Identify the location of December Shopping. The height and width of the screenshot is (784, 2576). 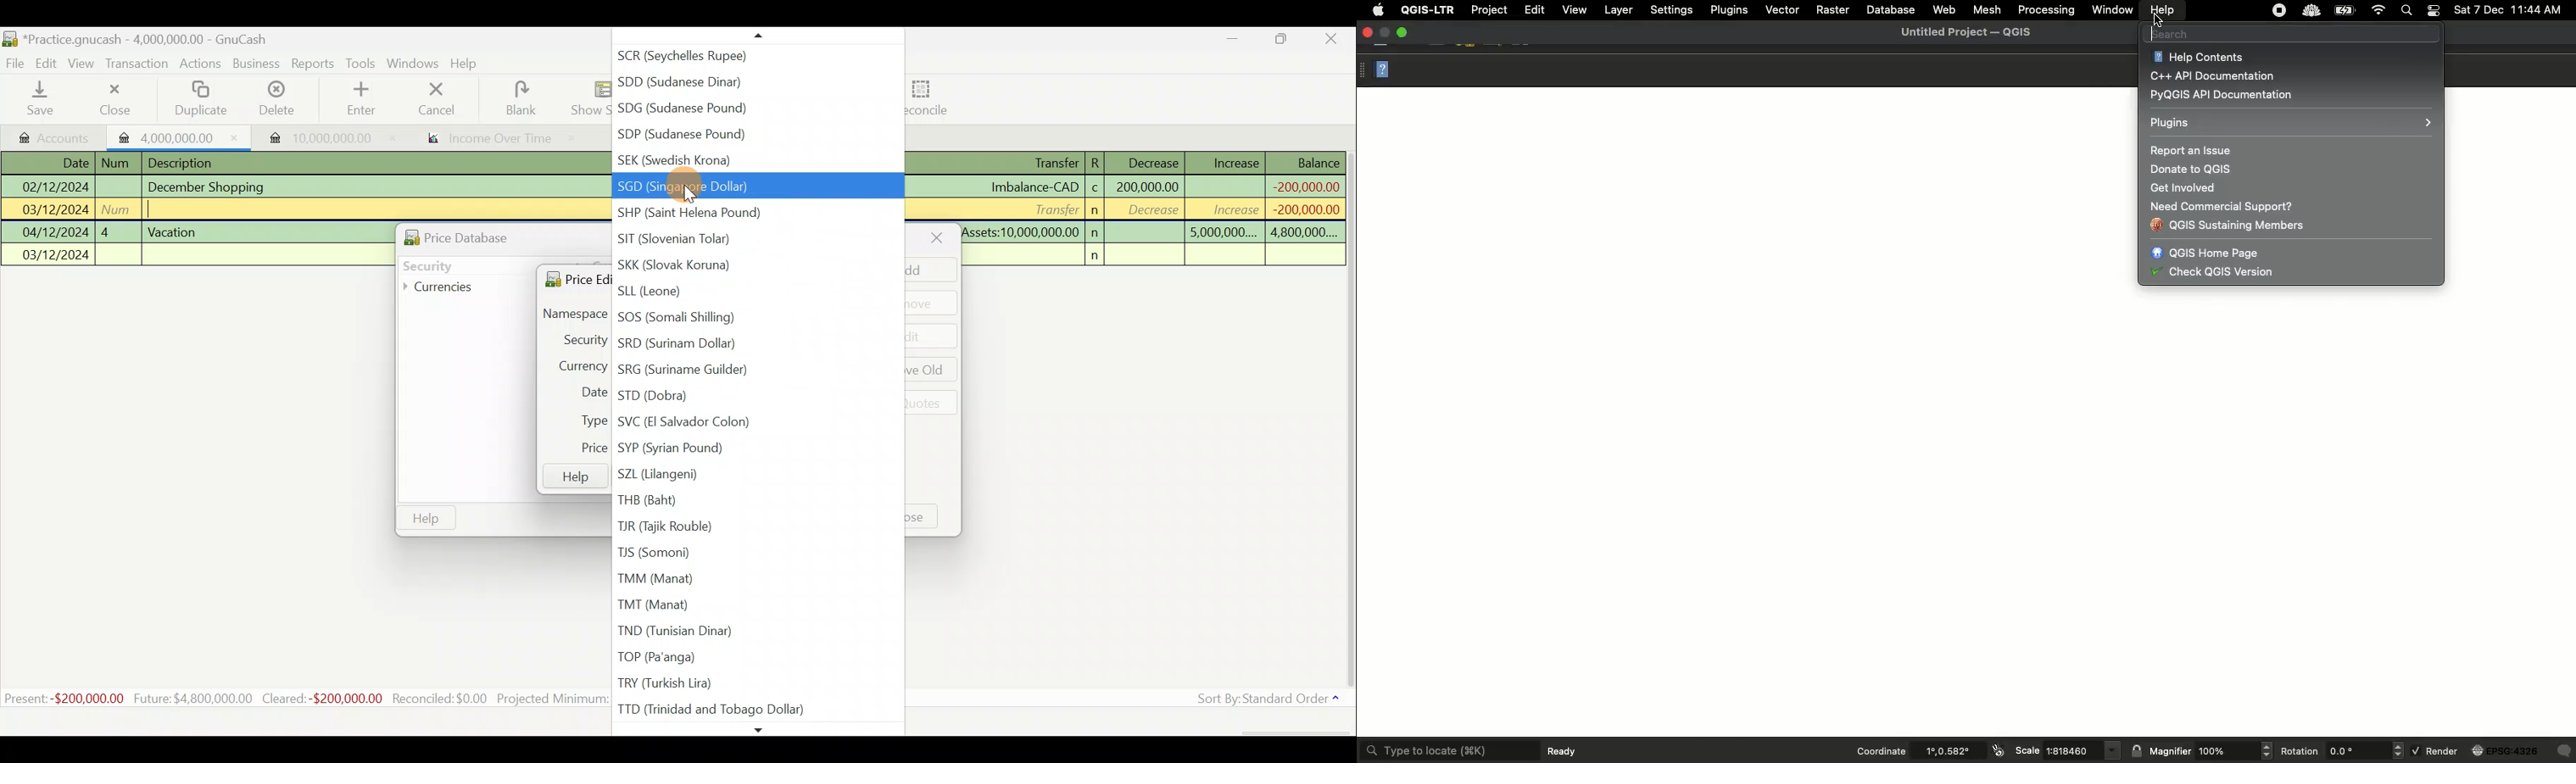
(213, 187).